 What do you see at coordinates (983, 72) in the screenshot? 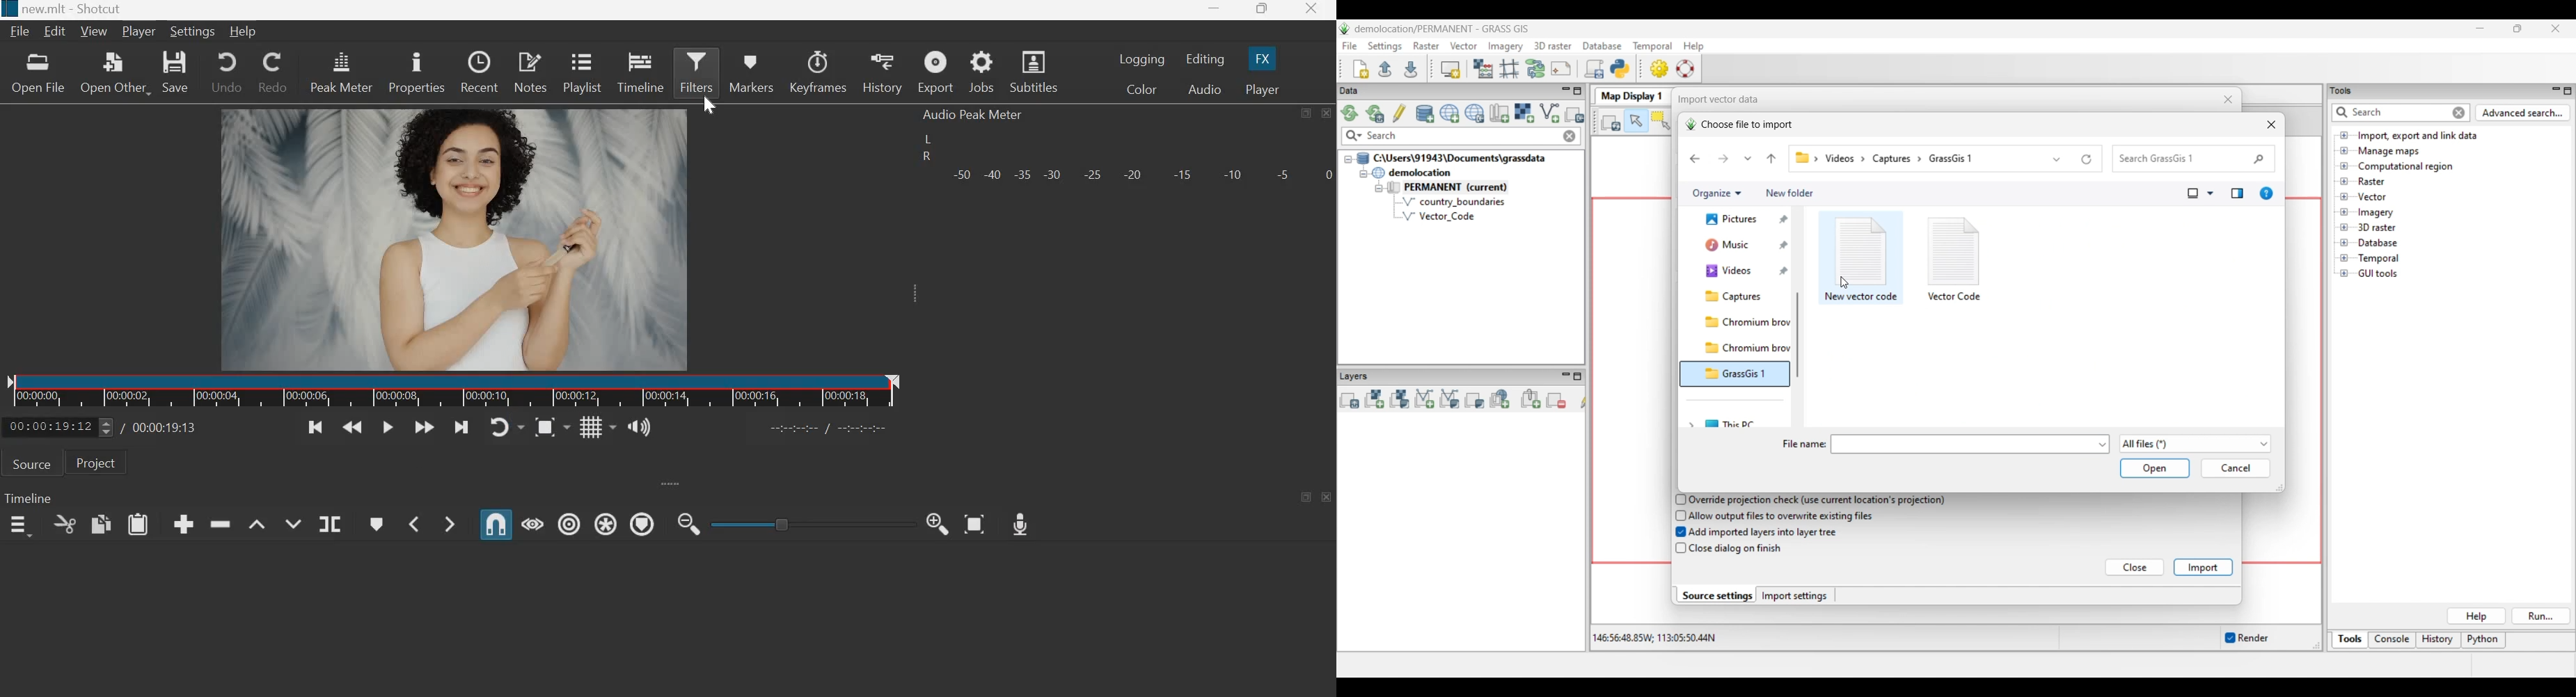
I see `jobs` at bounding box center [983, 72].